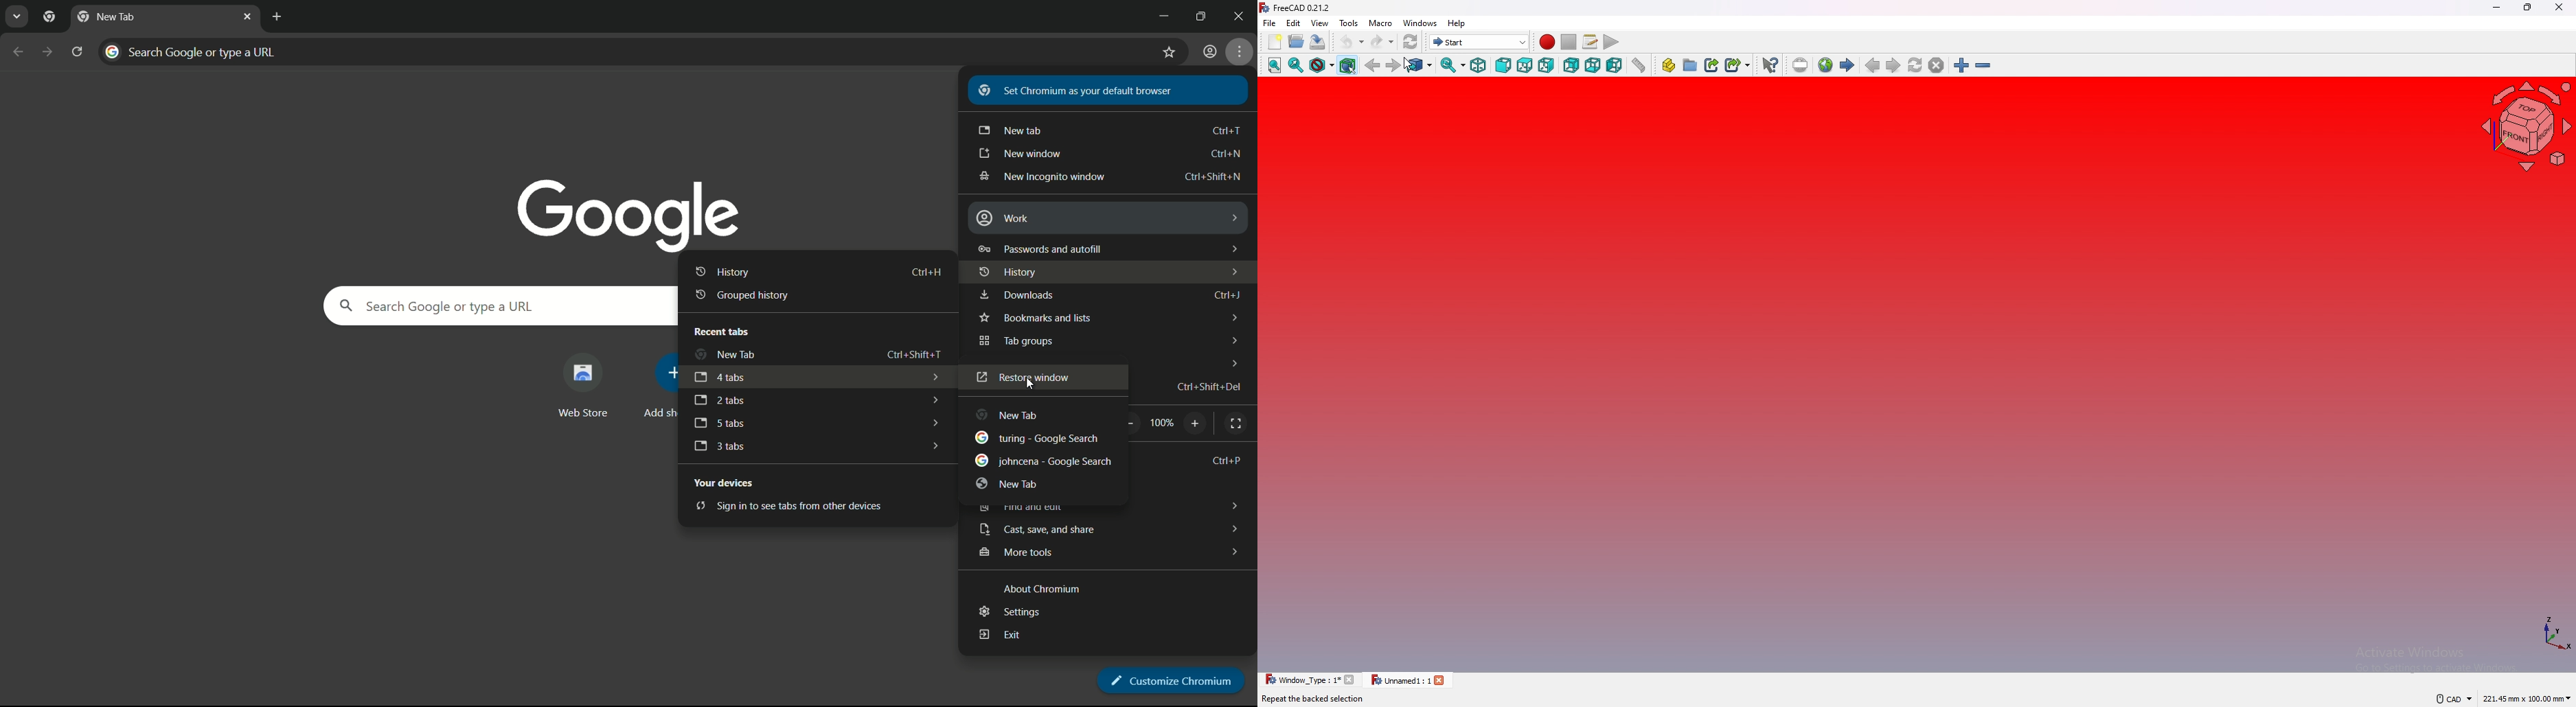 Image resolution: width=2576 pixels, height=728 pixels. What do you see at coordinates (1525, 66) in the screenshot?
I see `top` at bounding box center [1525, 66].